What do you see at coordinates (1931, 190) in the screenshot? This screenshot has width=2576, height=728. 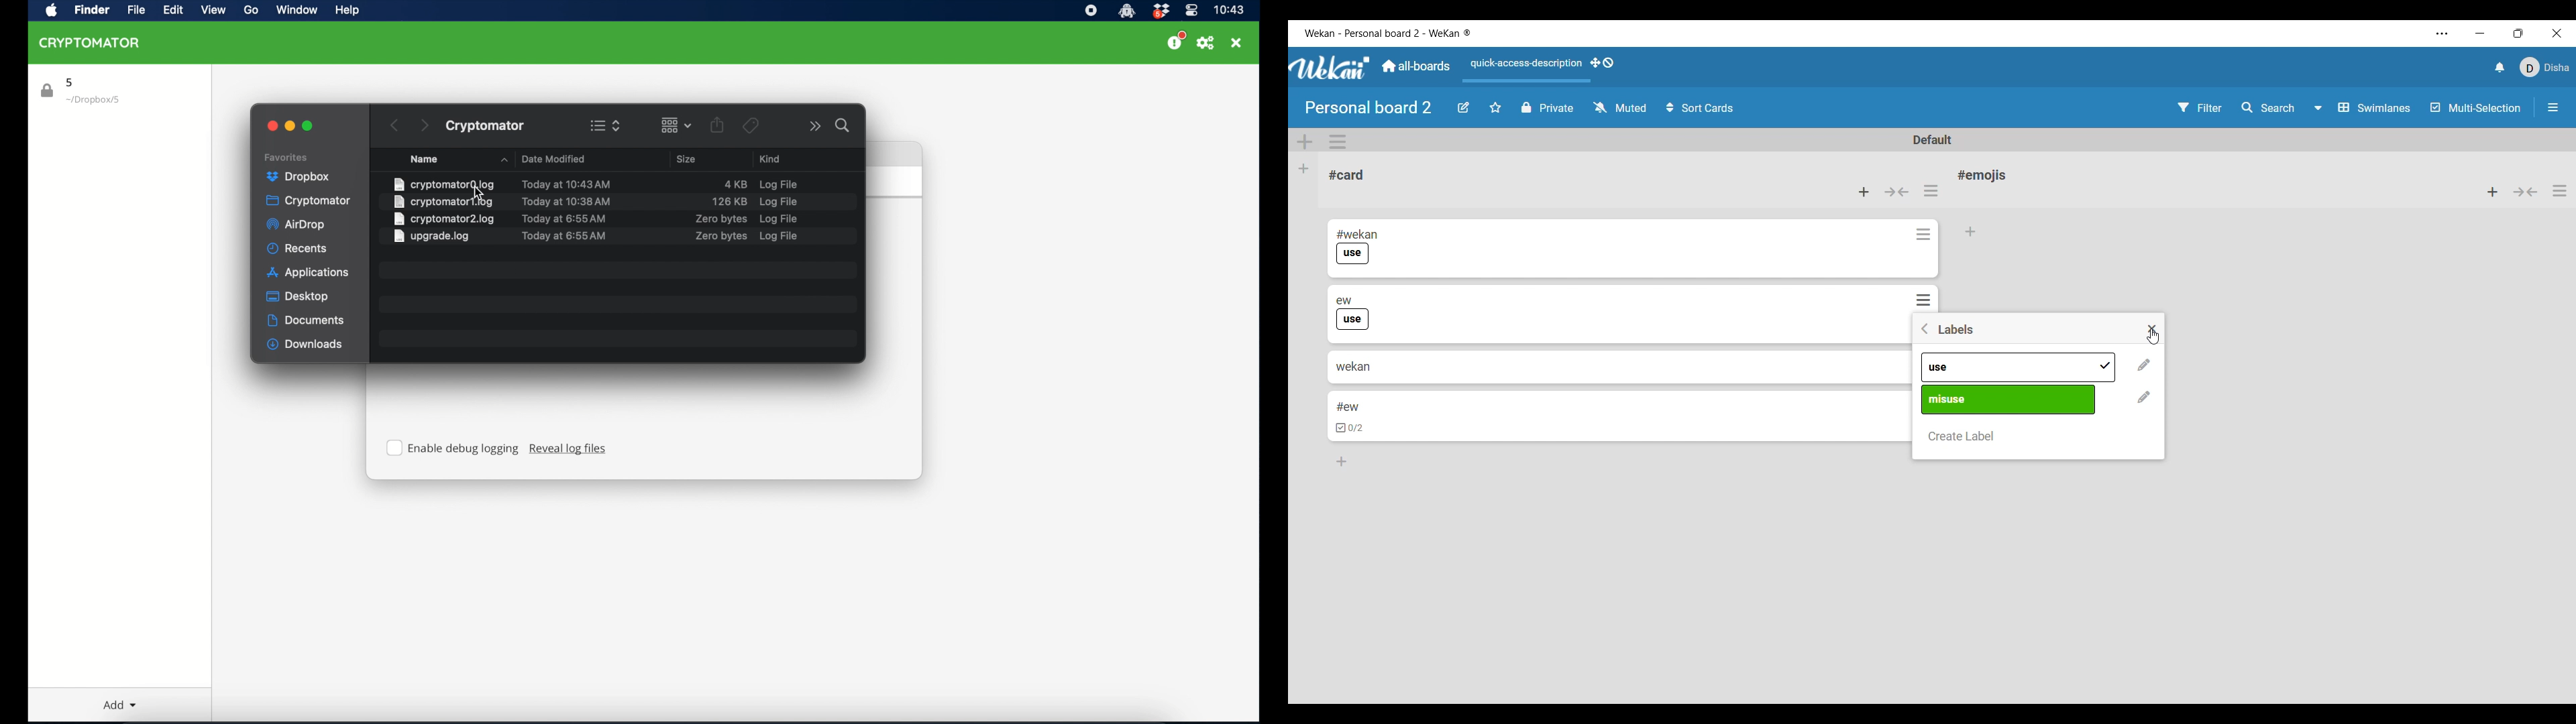 I see `List actions` at bounding box center [1931, 190].